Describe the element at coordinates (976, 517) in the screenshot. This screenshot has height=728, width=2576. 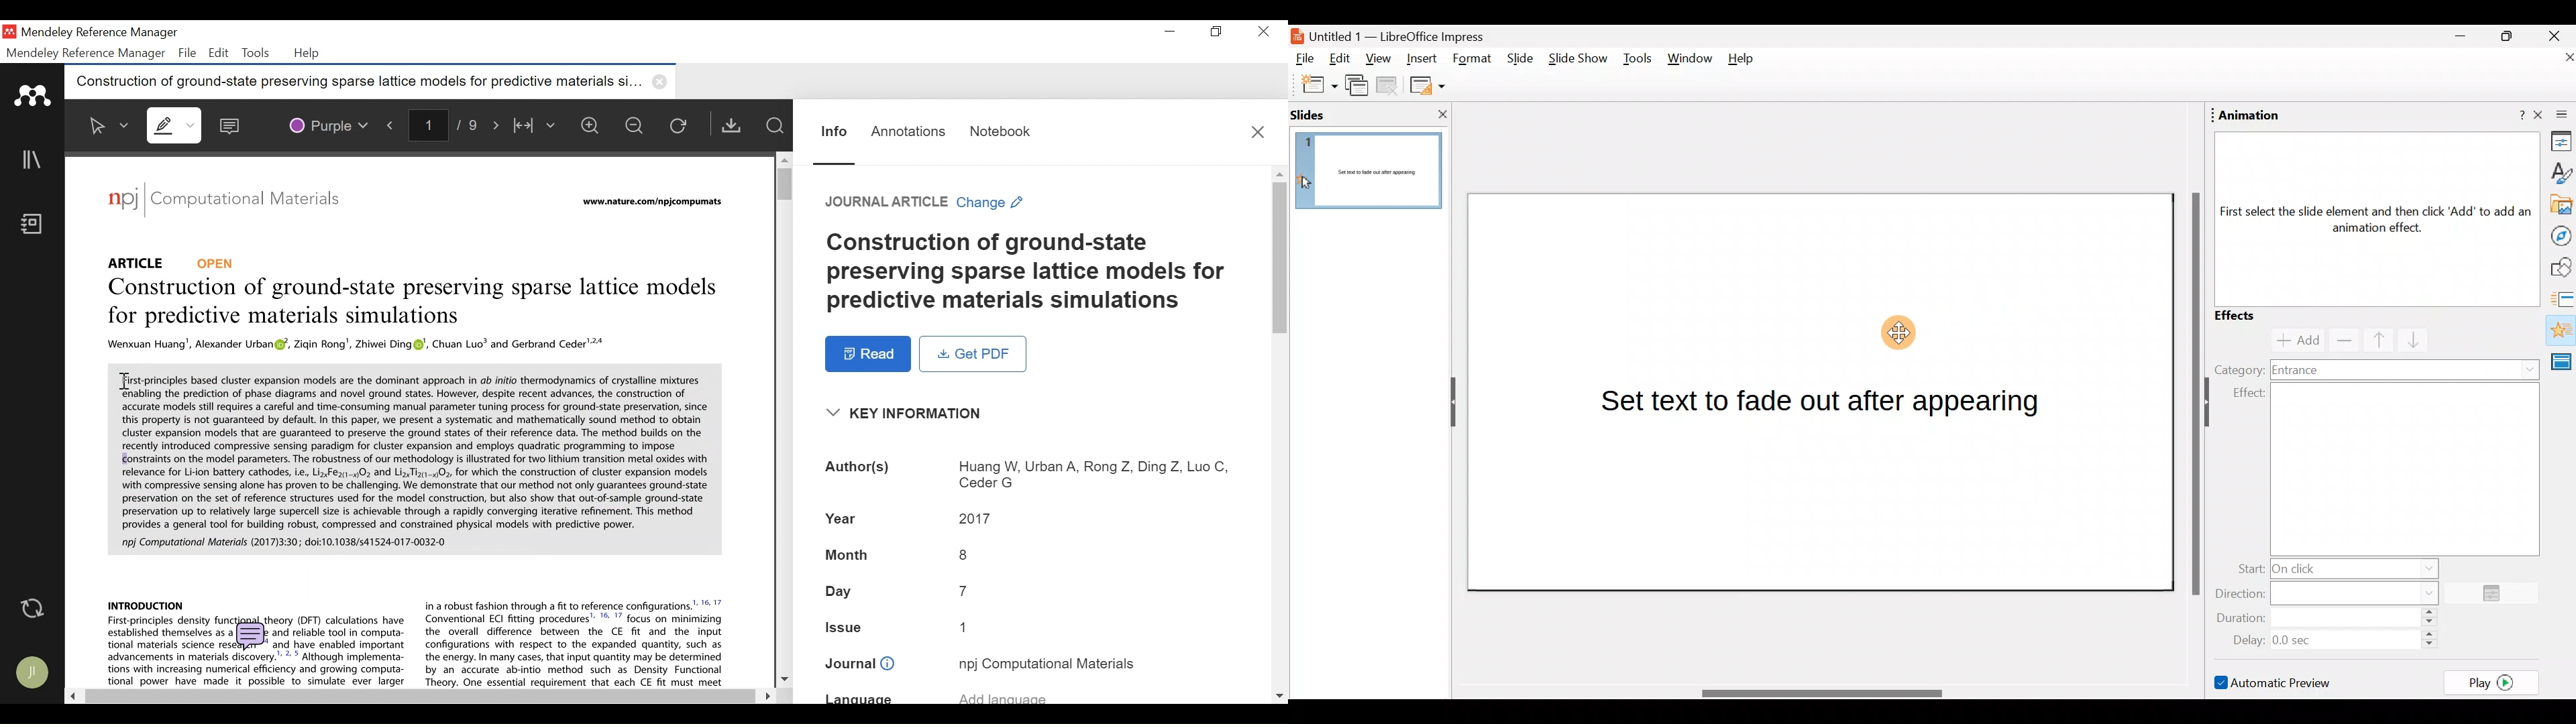
I see `Year` at that location.